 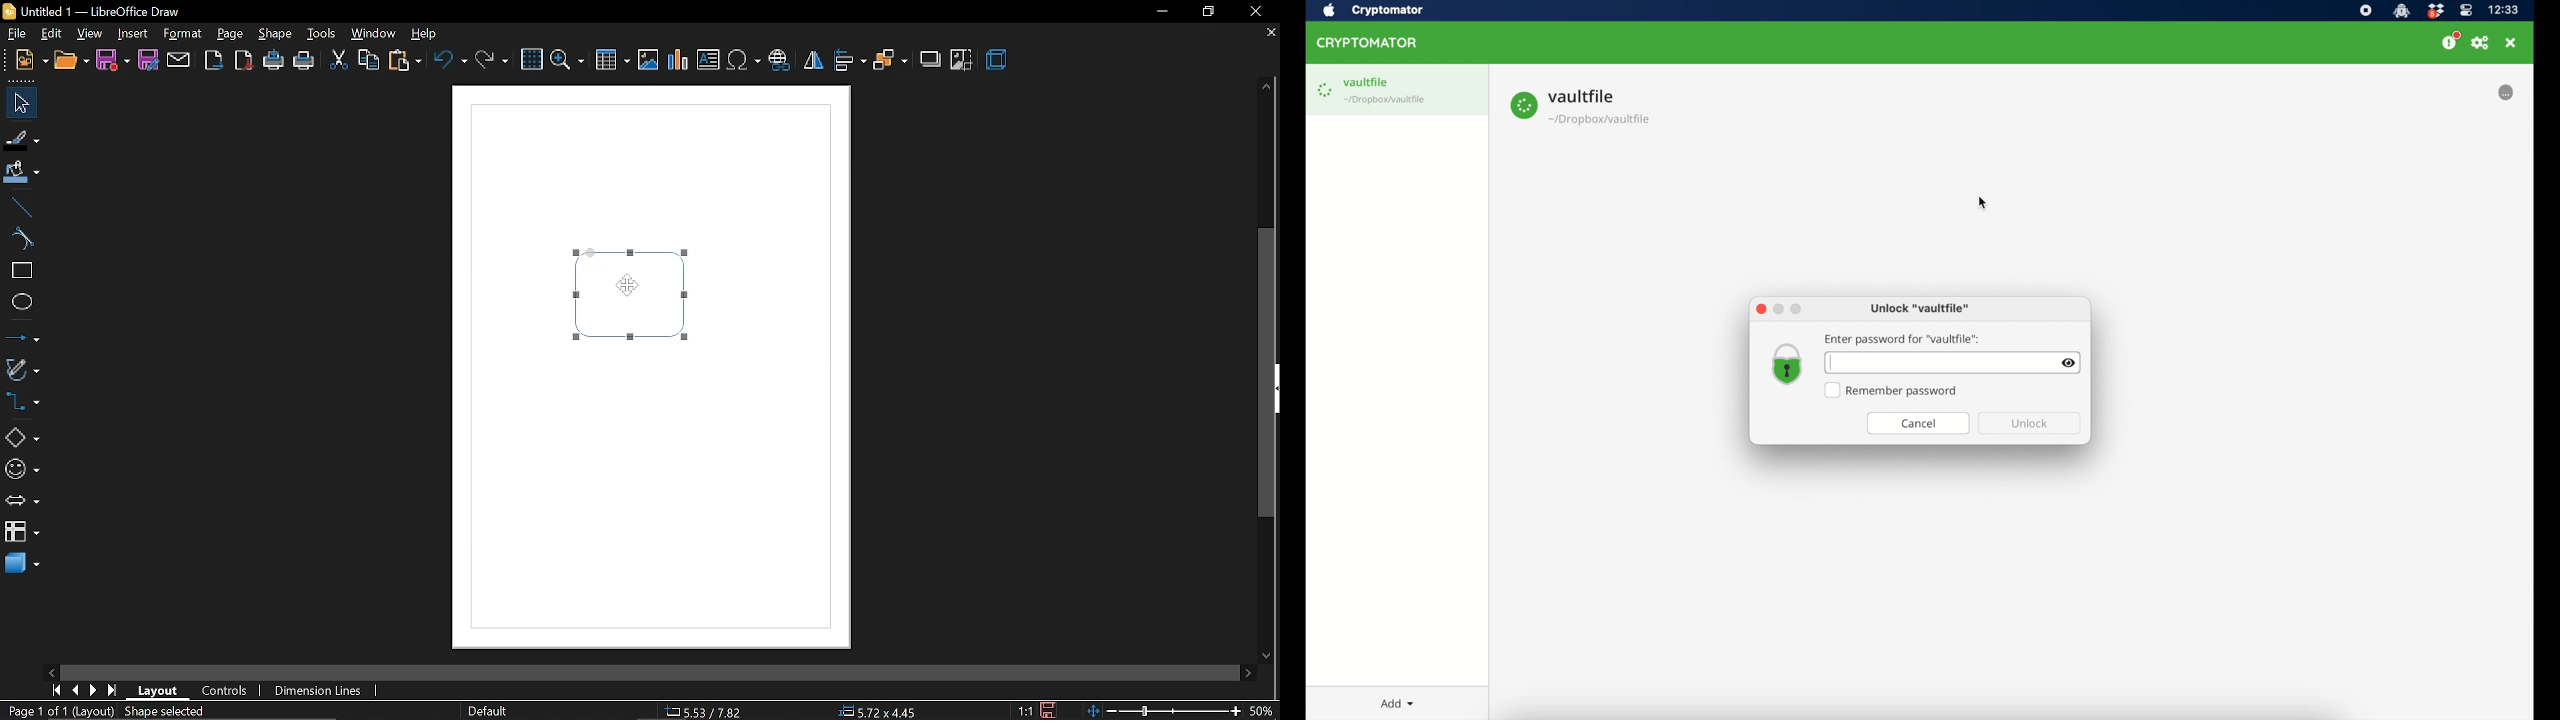 I want to click on cryptomator icon, so click(x=2401, y=11).